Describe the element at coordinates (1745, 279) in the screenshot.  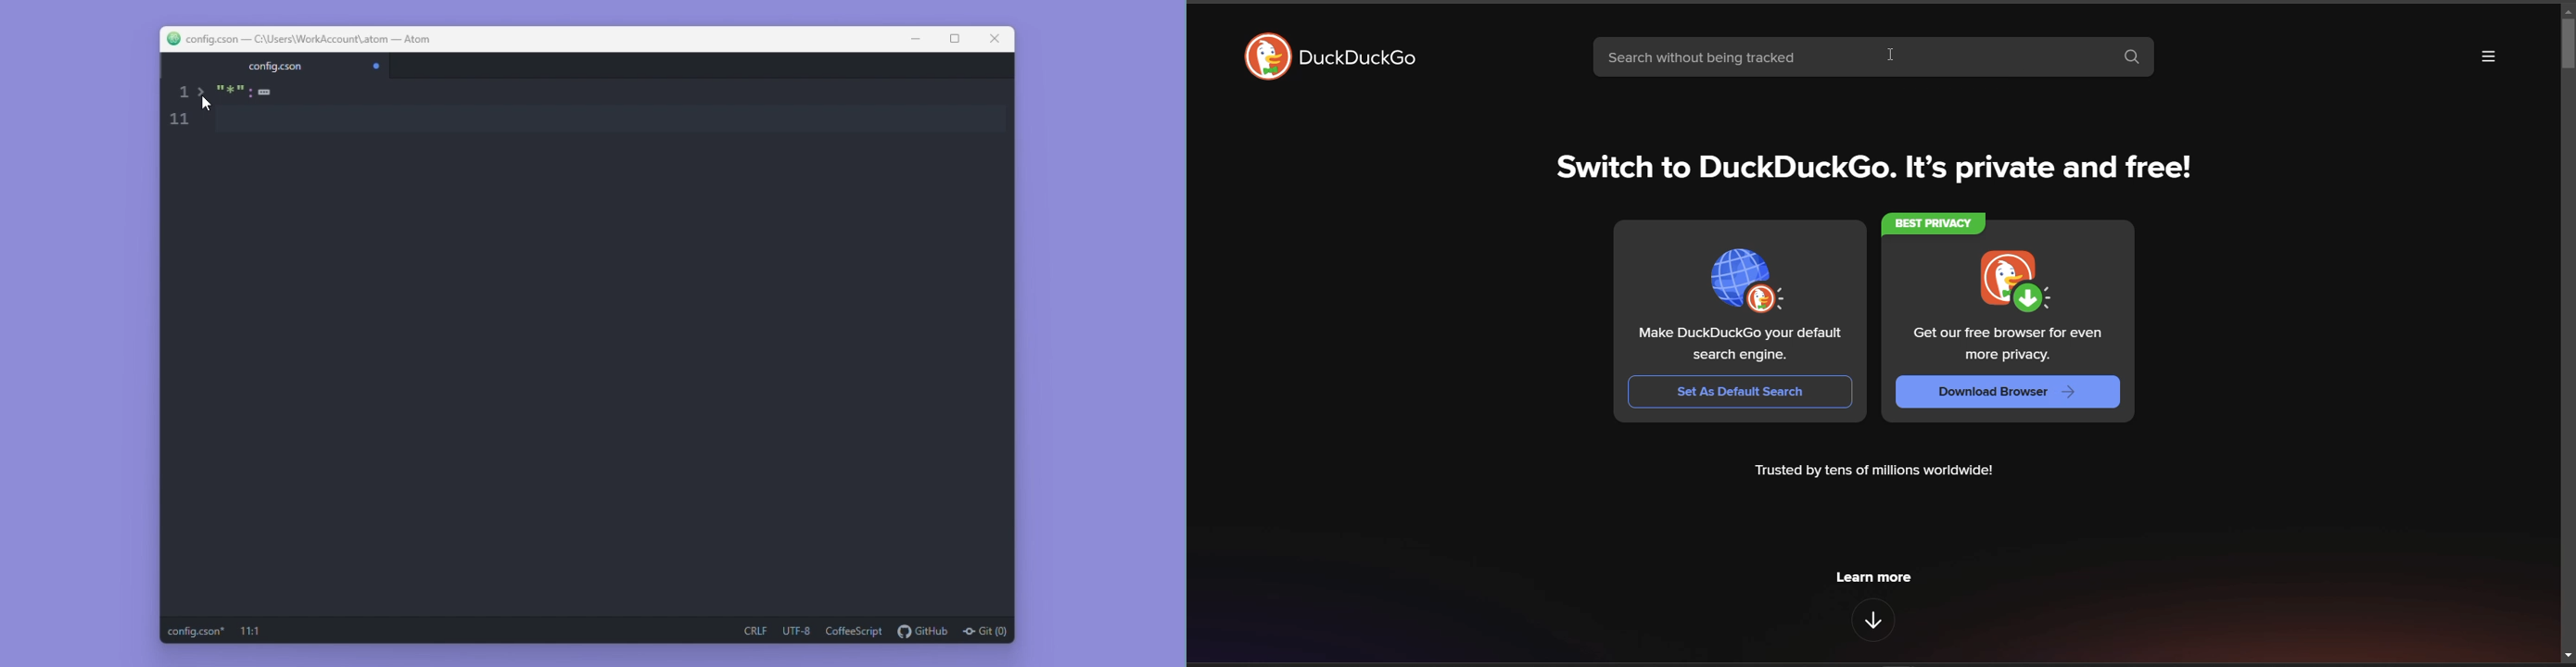
I see `icon` at that location.